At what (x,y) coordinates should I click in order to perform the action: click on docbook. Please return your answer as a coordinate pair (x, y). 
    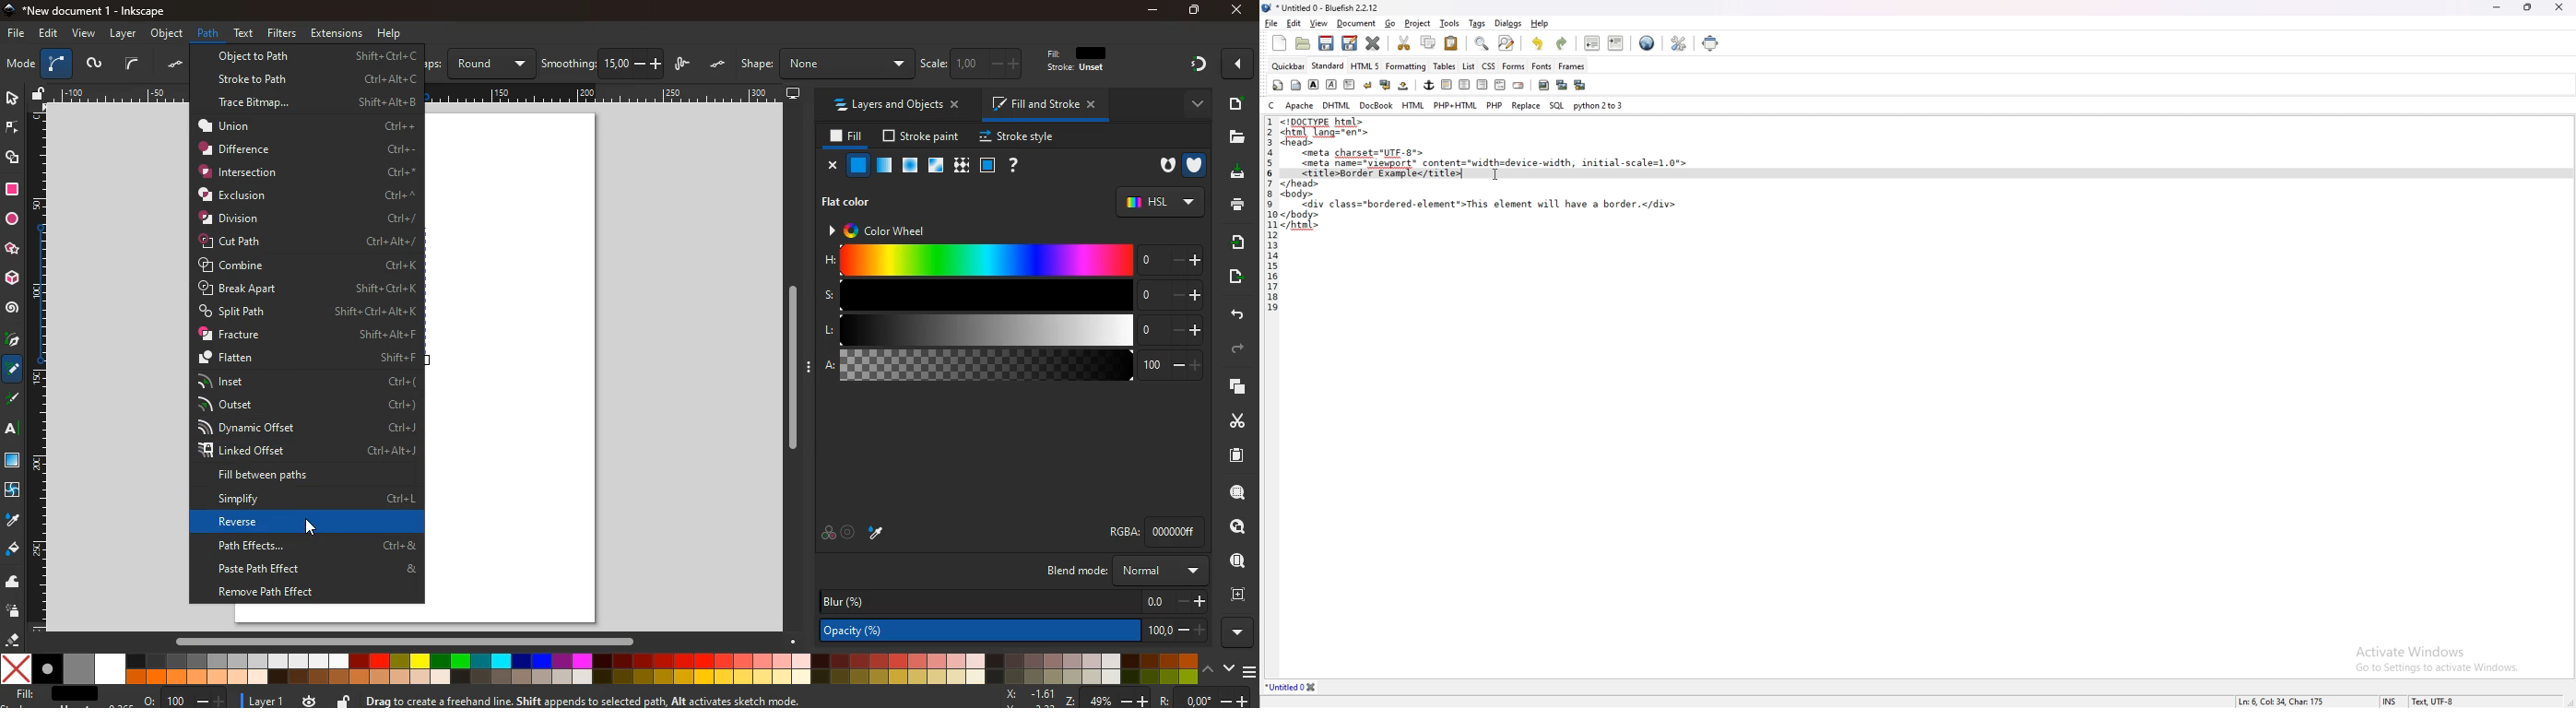
    Looking at the image, I should click on (1376, 105).